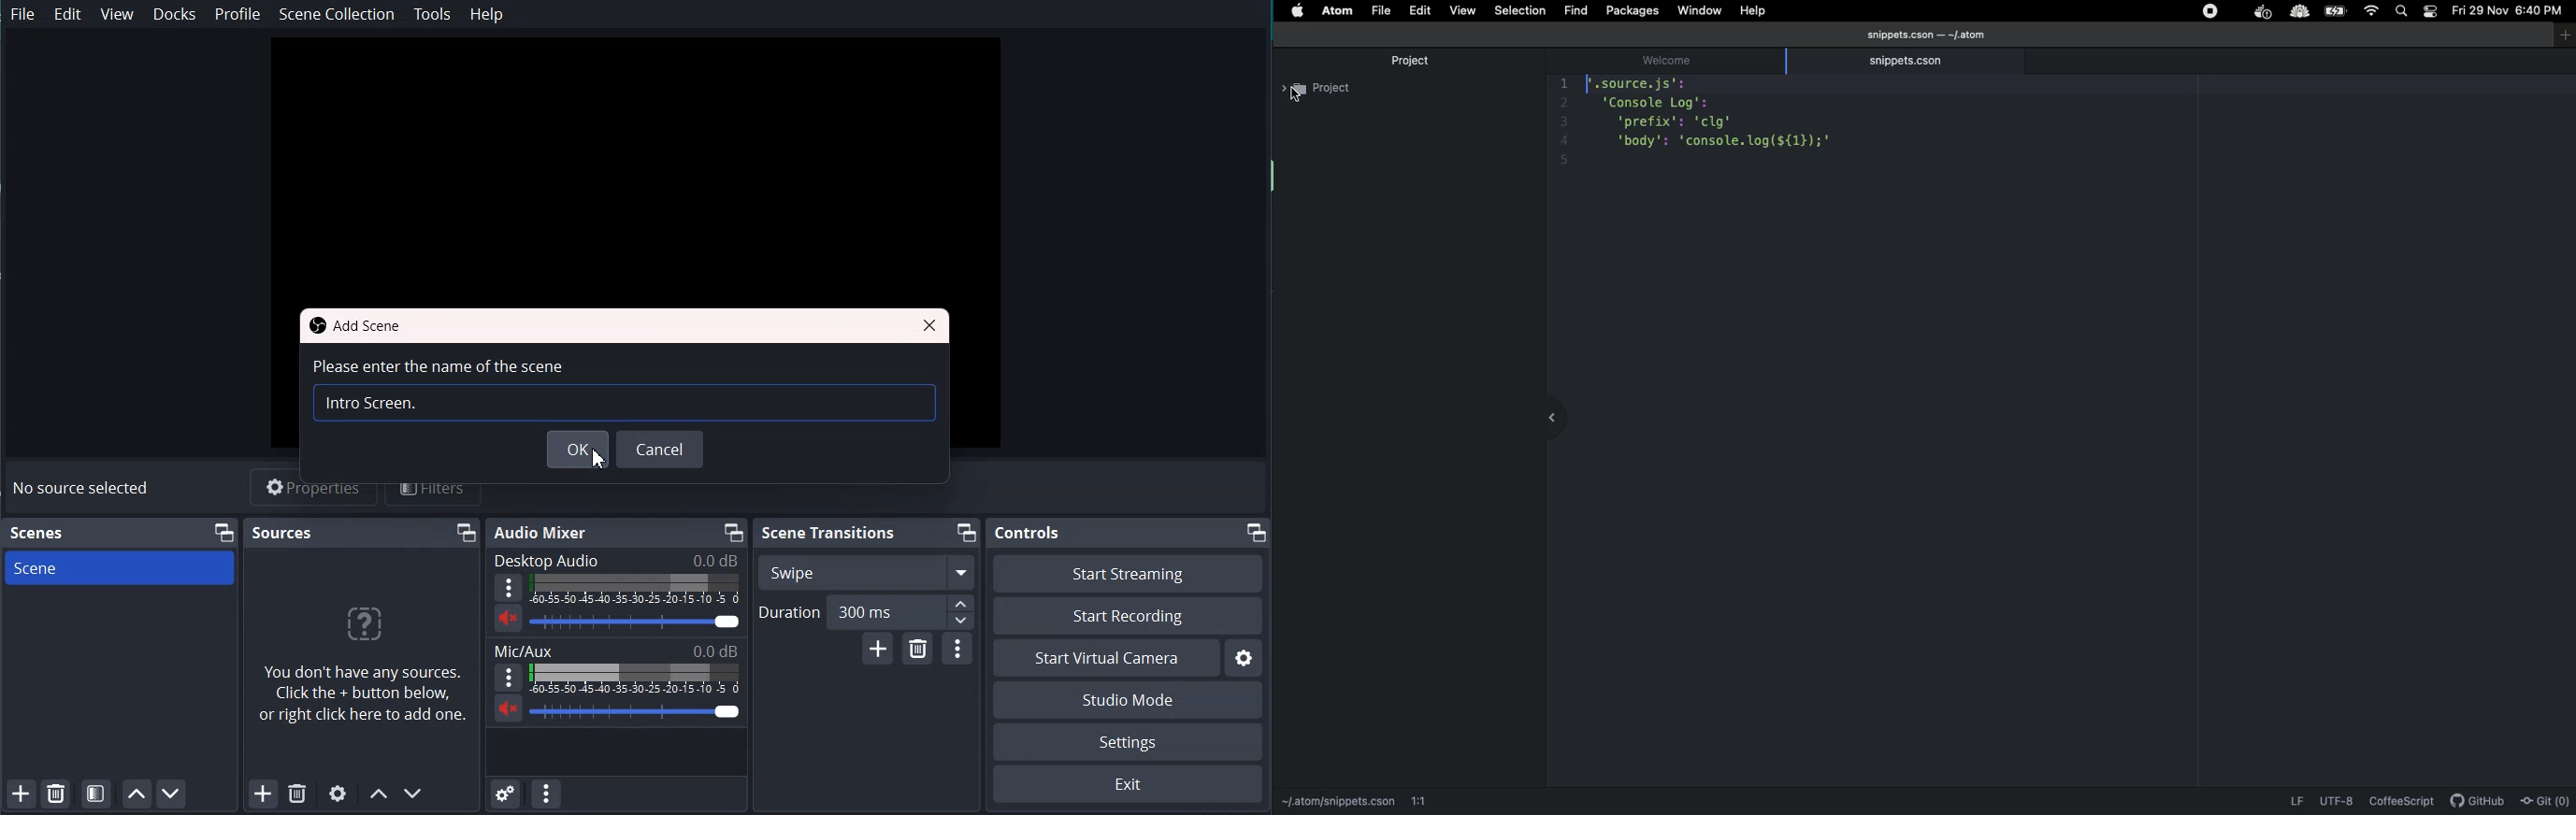  Describe the element at coordinates (866, 612) in the screenshot. I see `Duration` at that location.